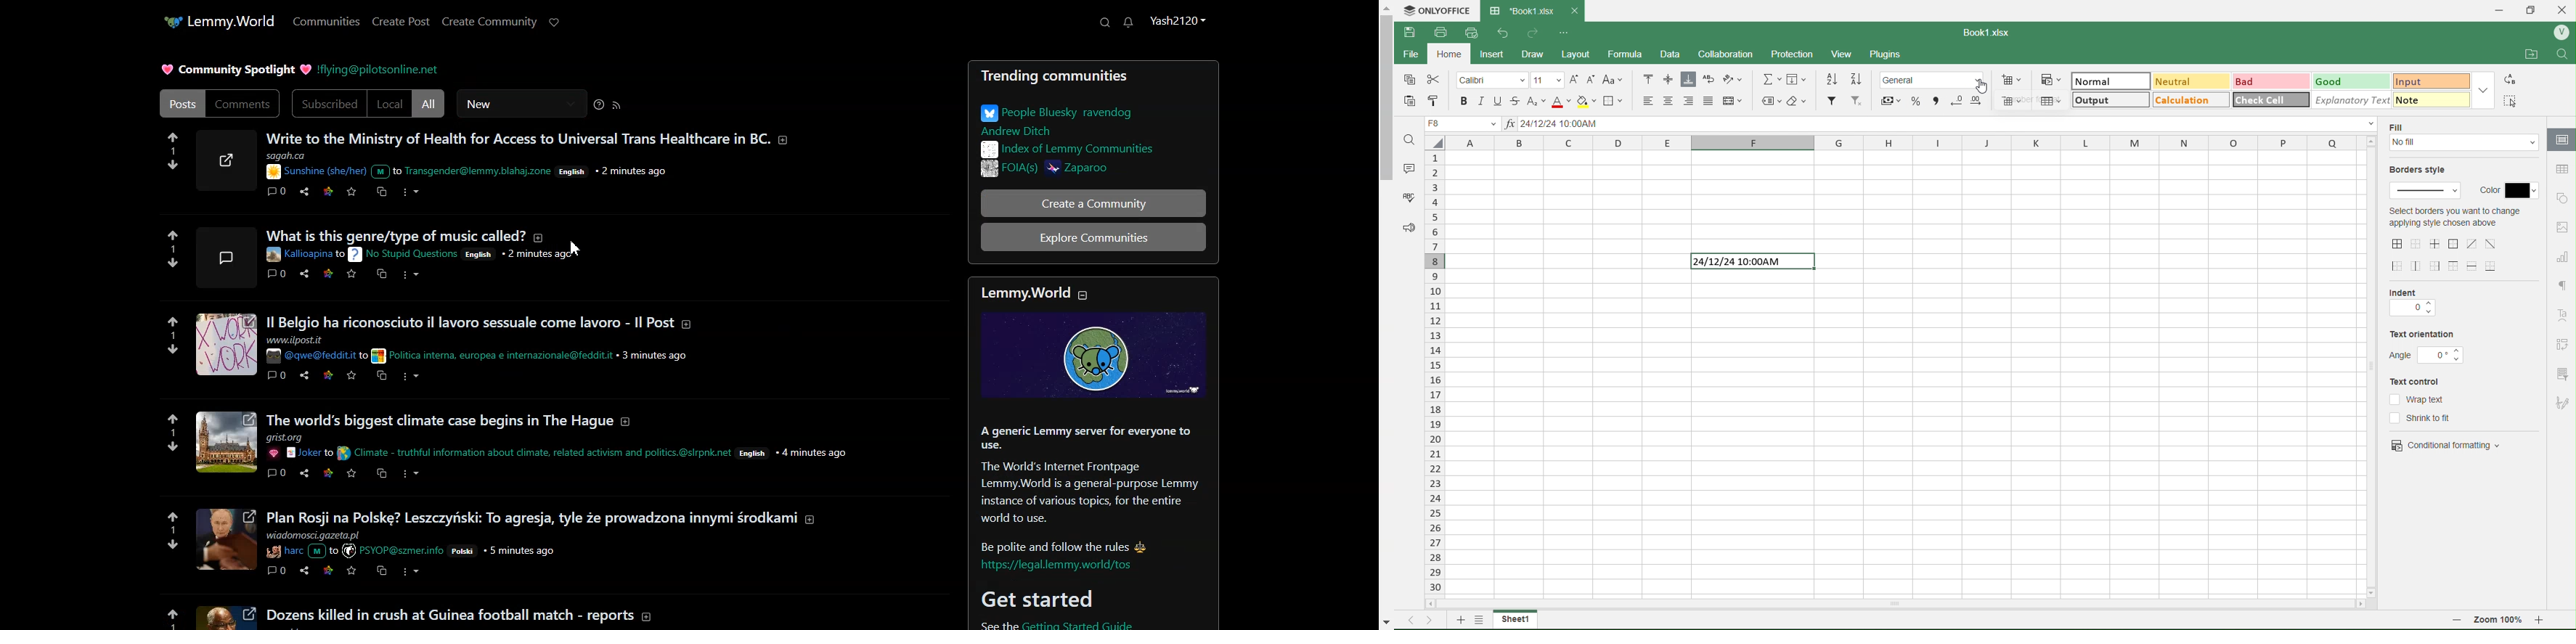 The image size is (2576, 644). I want to click on about, so click(810, 525).